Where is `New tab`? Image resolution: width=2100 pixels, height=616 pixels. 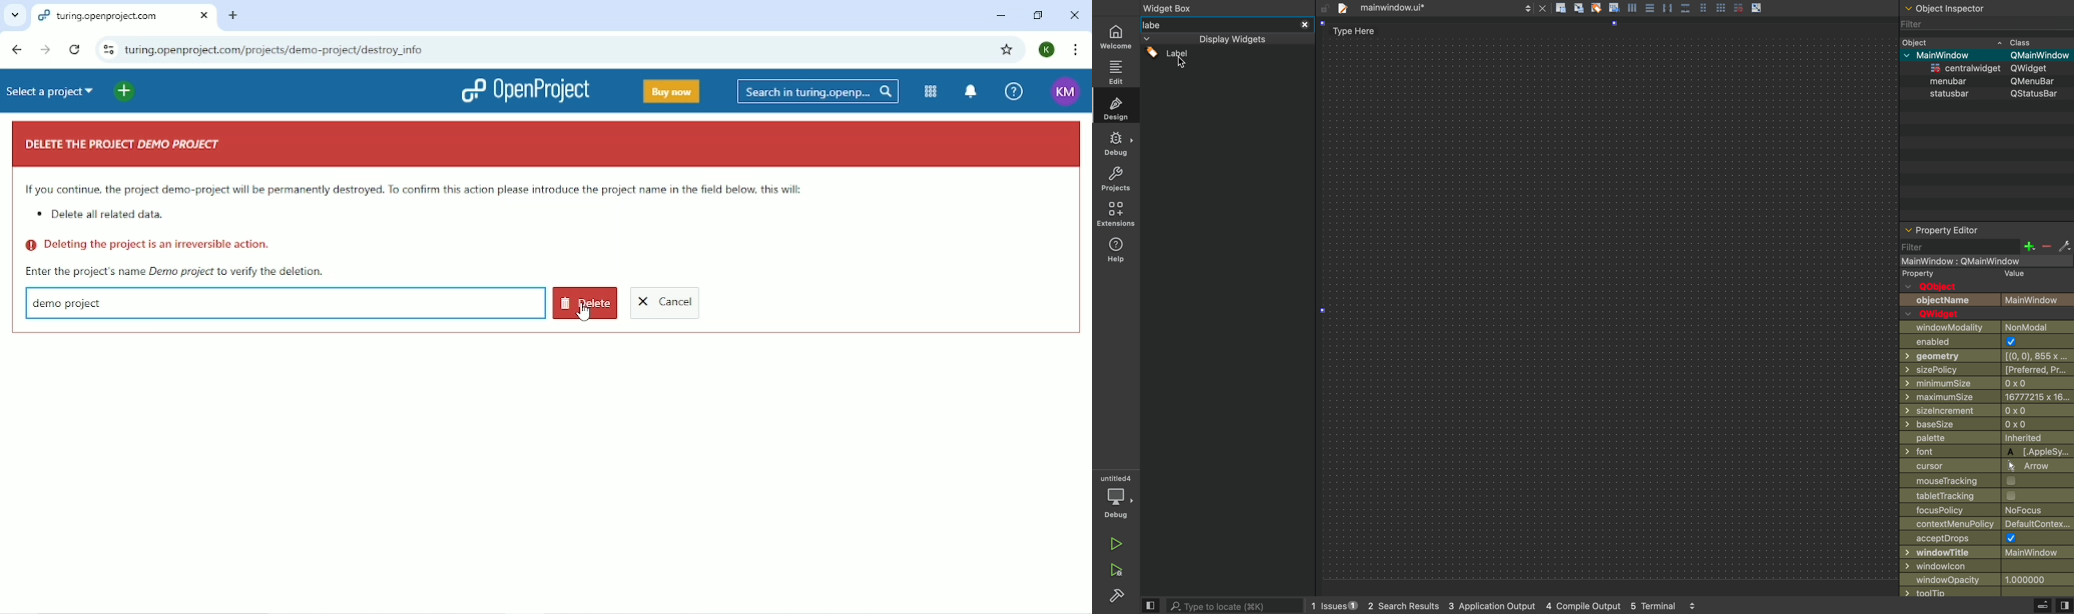 New tab is located at coordinates (235, 16).